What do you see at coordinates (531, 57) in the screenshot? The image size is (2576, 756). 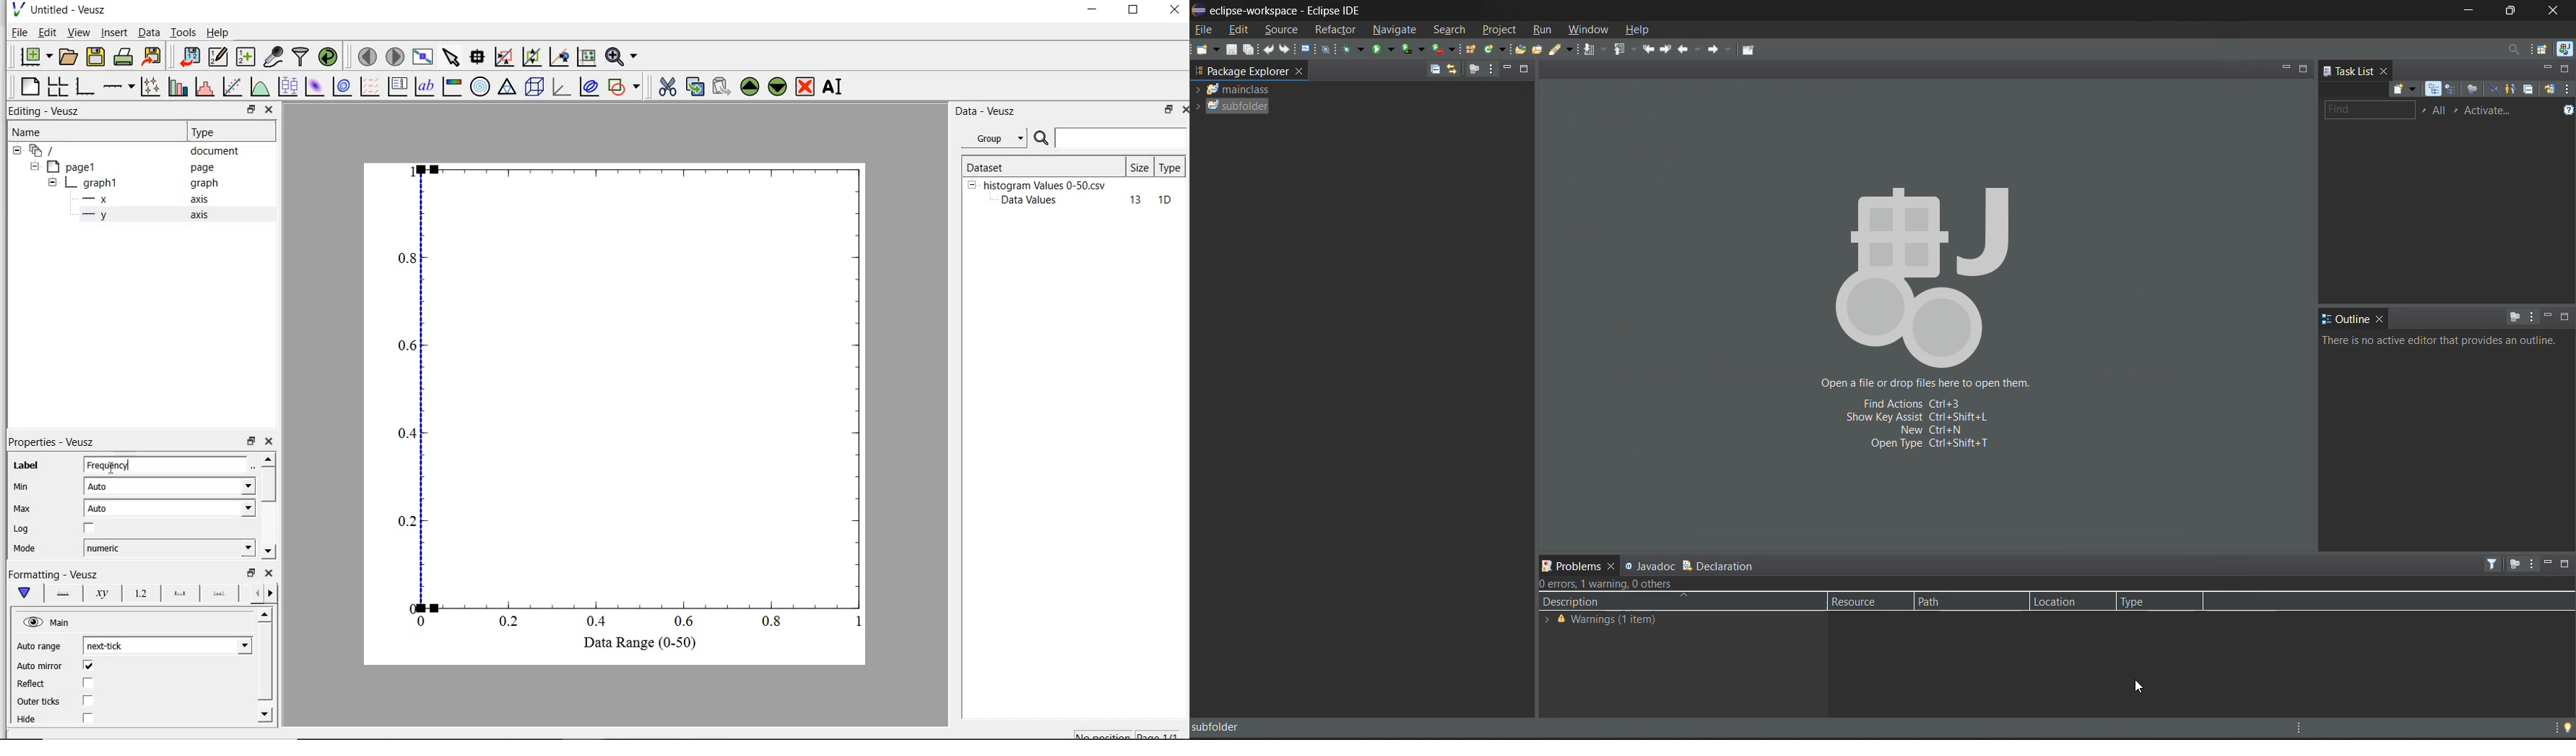 I see `click or draw a rectangle to zoom on graph axes` at bounding box center [531, 57].